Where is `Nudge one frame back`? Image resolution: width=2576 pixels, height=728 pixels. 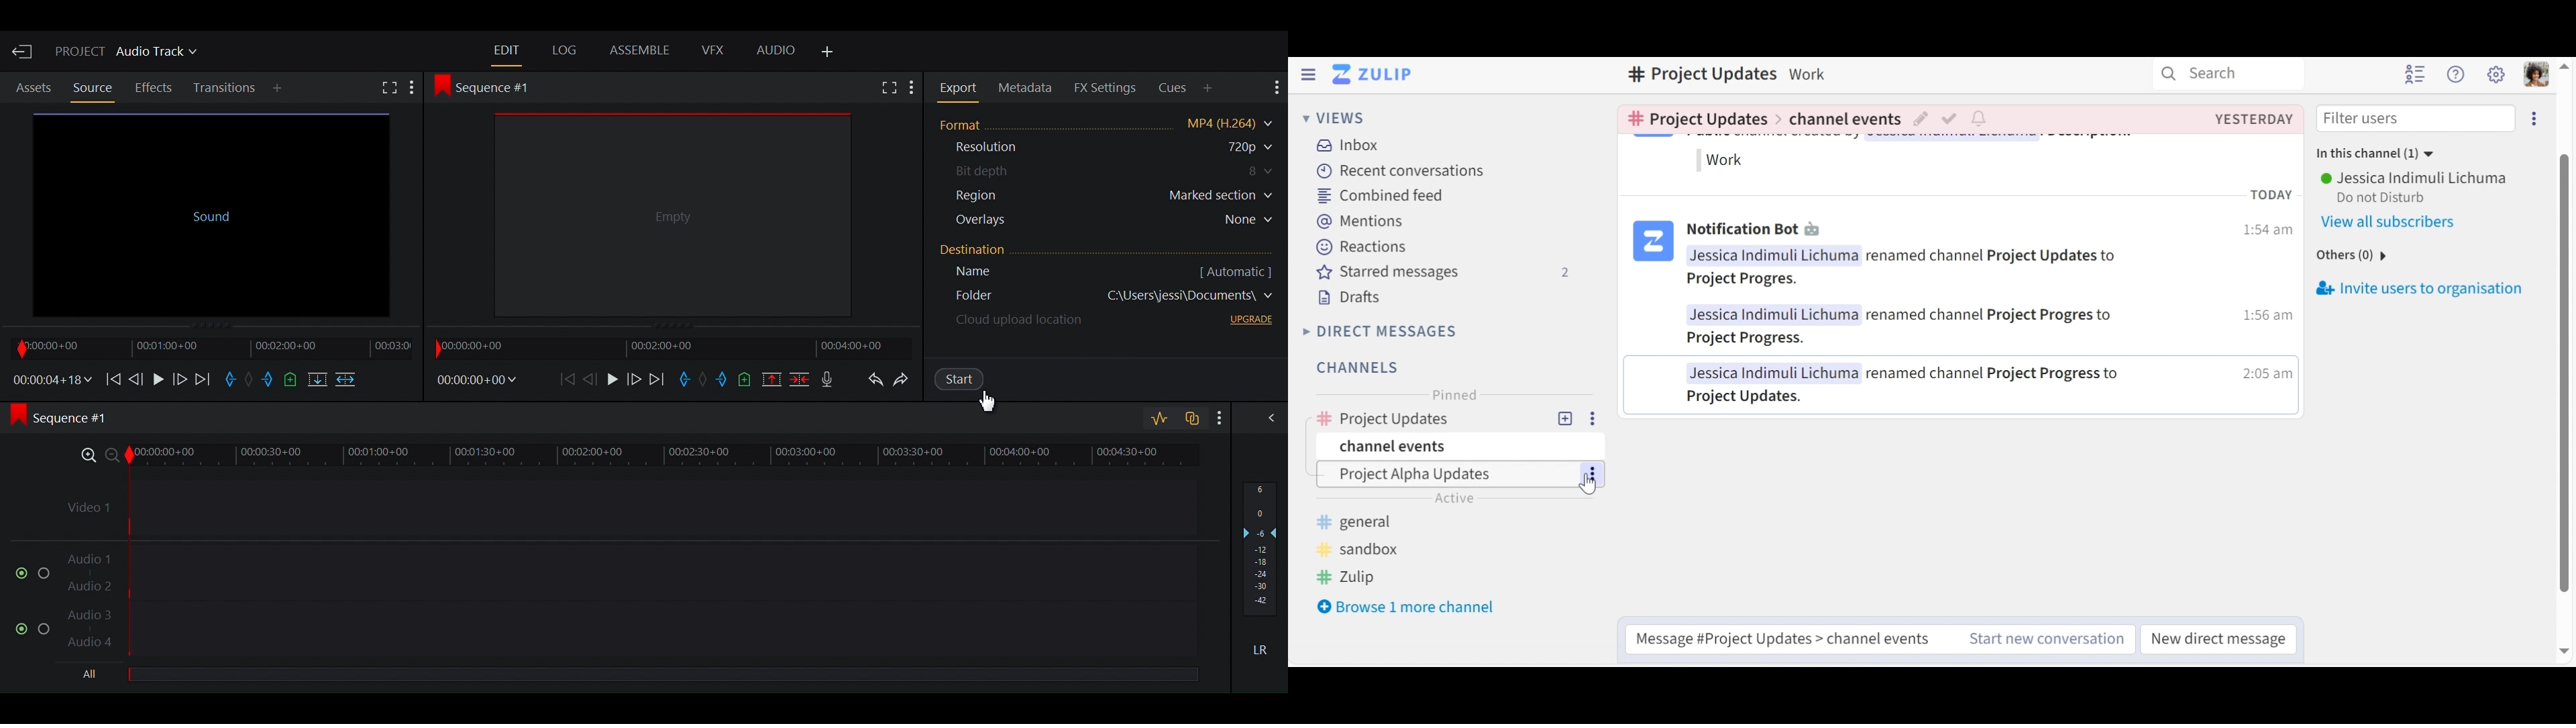
Nudge one frame back is located at coordinates (594, 378).